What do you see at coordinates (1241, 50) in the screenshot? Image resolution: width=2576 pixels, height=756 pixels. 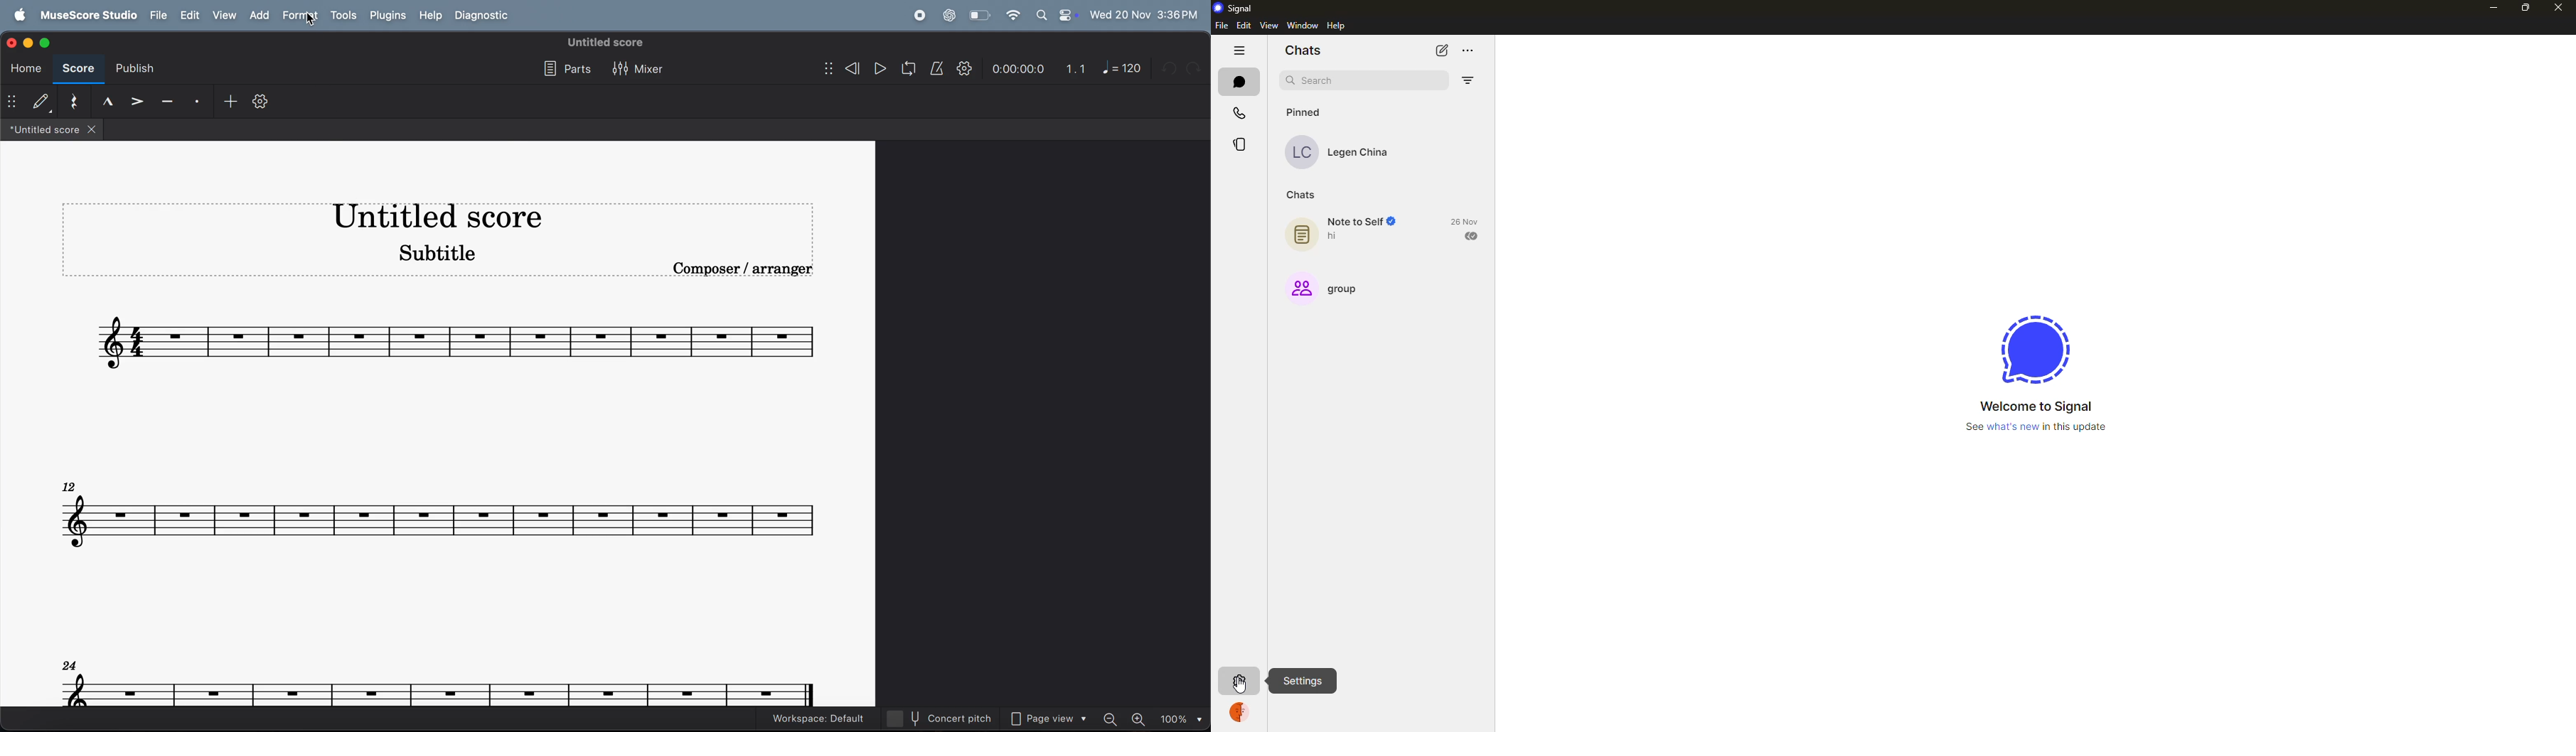 I see `hide tabs` at bounding box center [1241, 50].